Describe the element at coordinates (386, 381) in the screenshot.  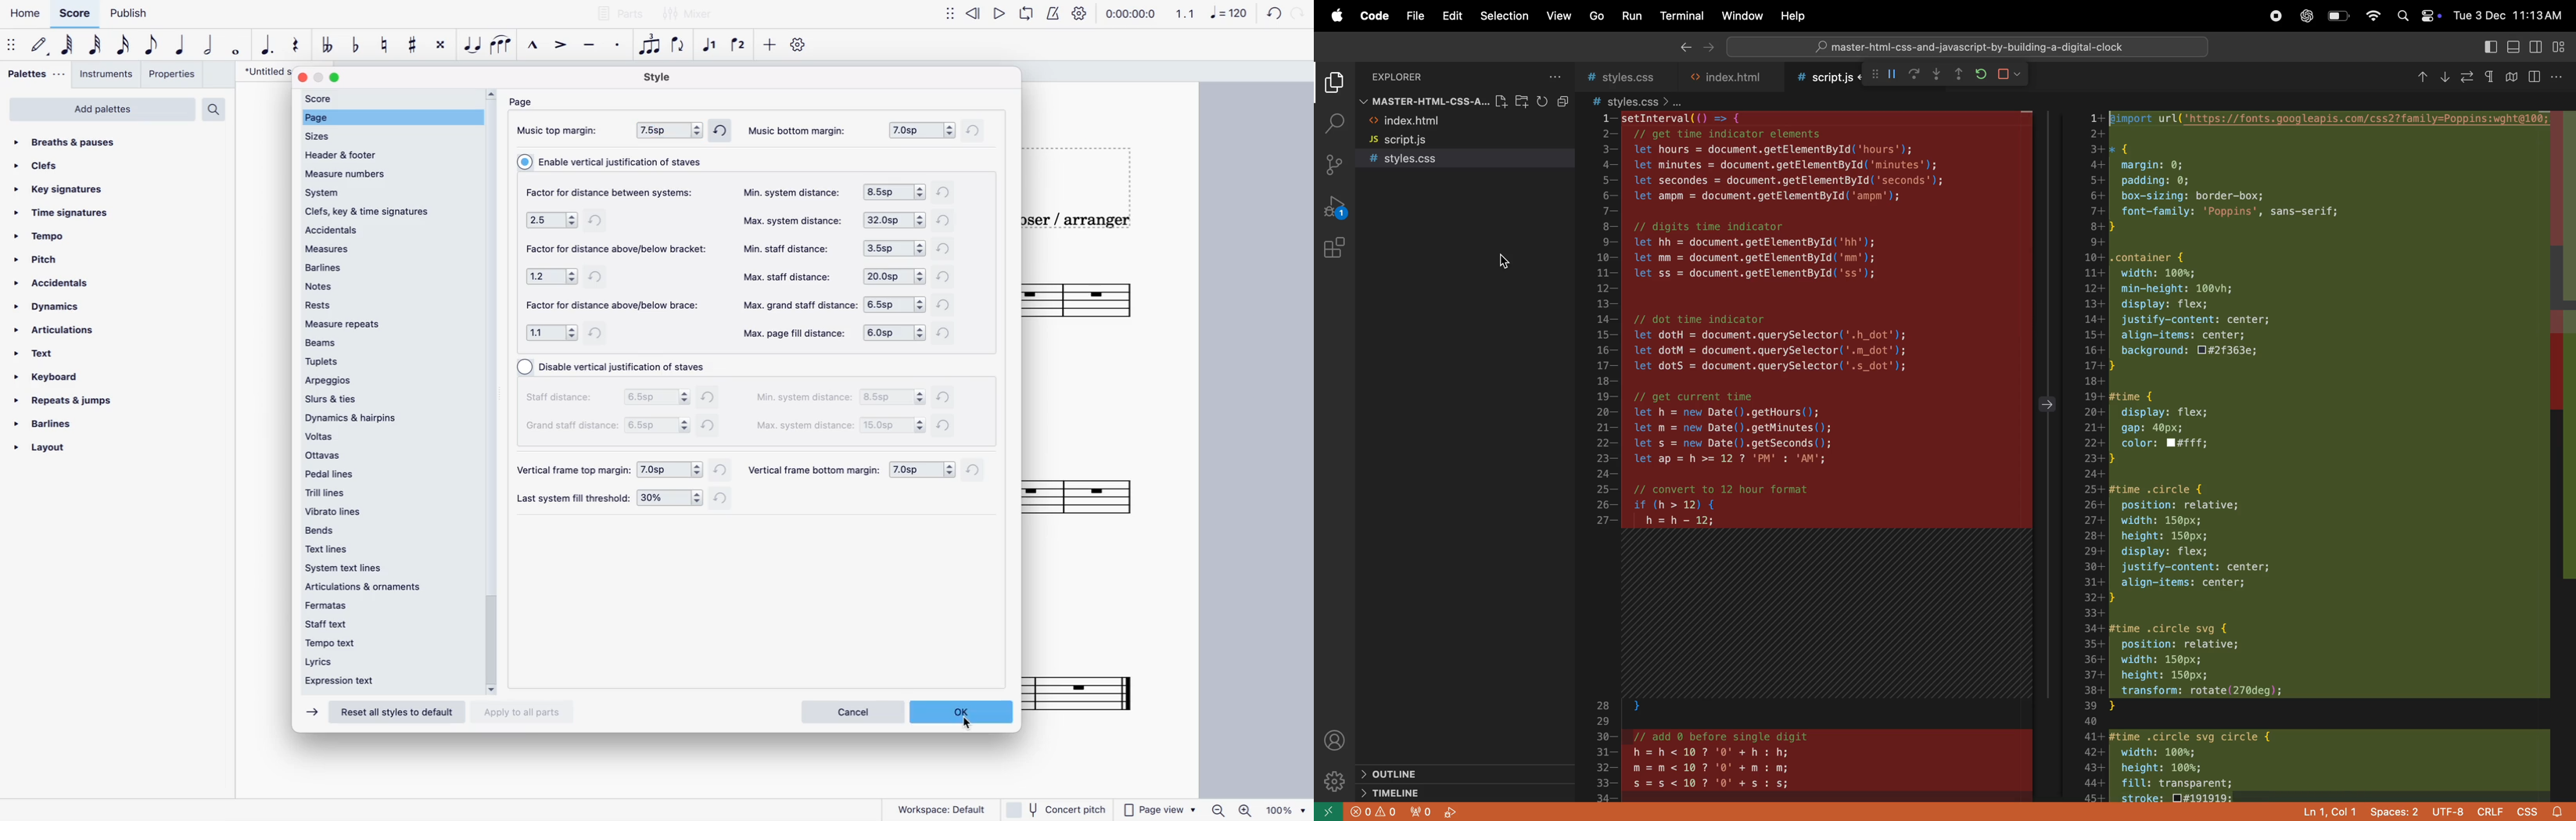
I see `arpeggios` at that location.